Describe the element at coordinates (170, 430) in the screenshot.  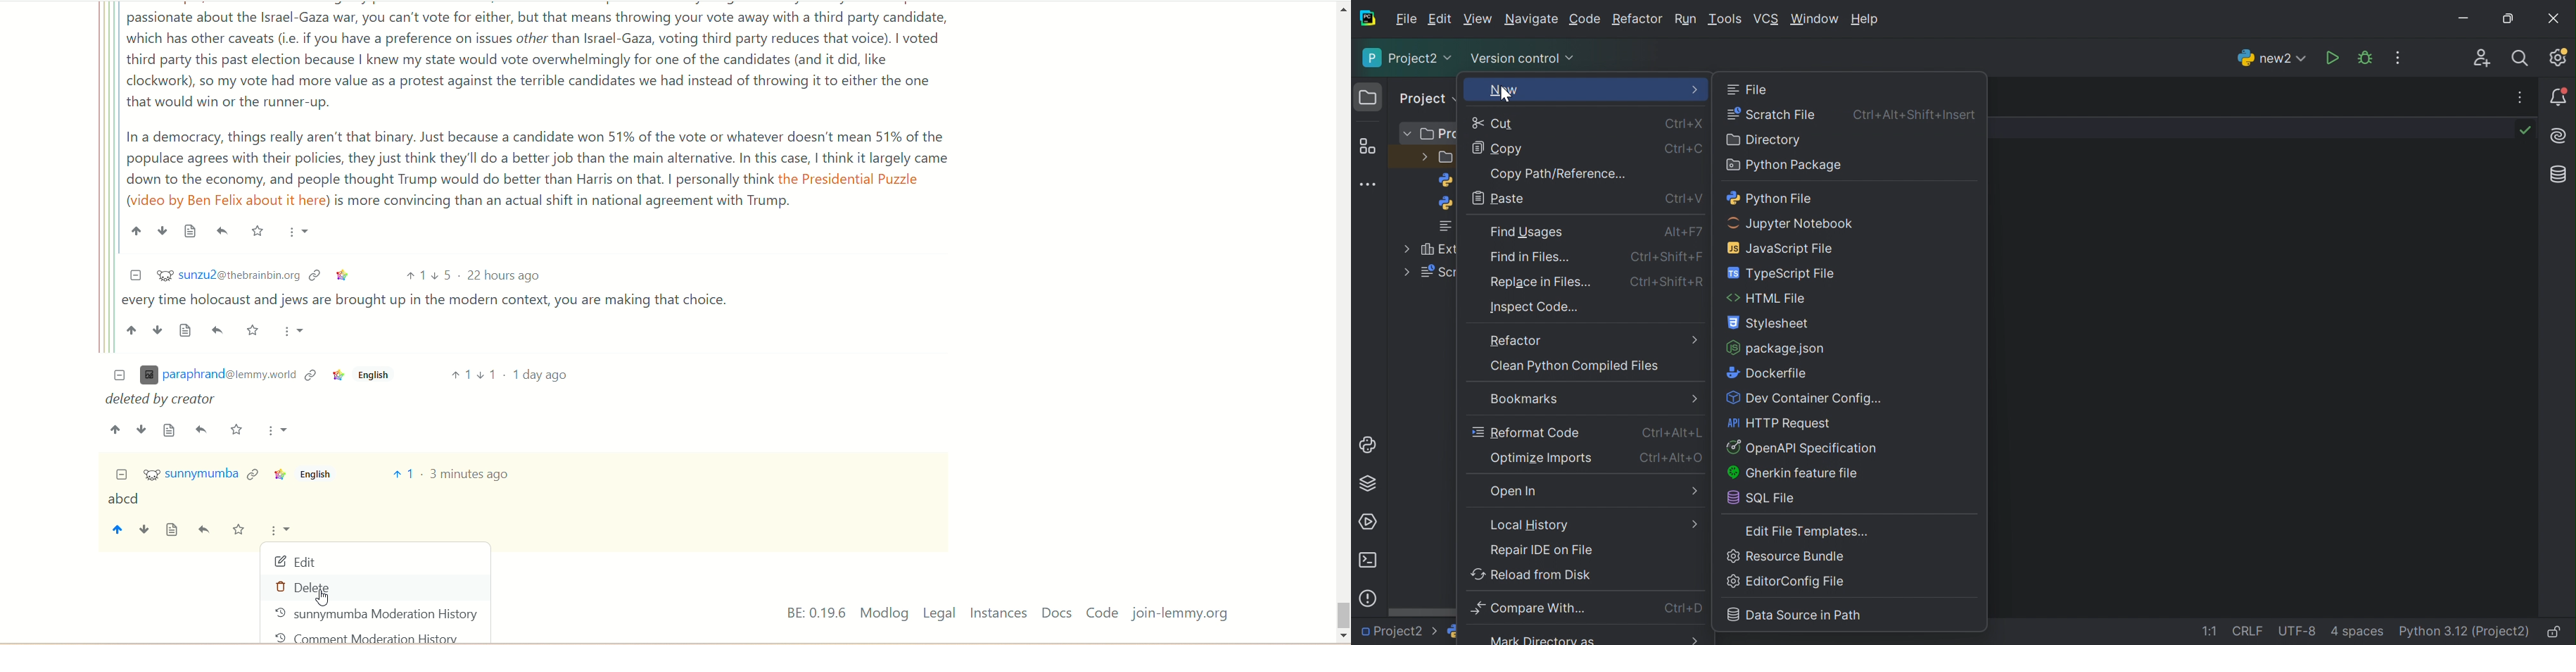
I see `Source` at that location.